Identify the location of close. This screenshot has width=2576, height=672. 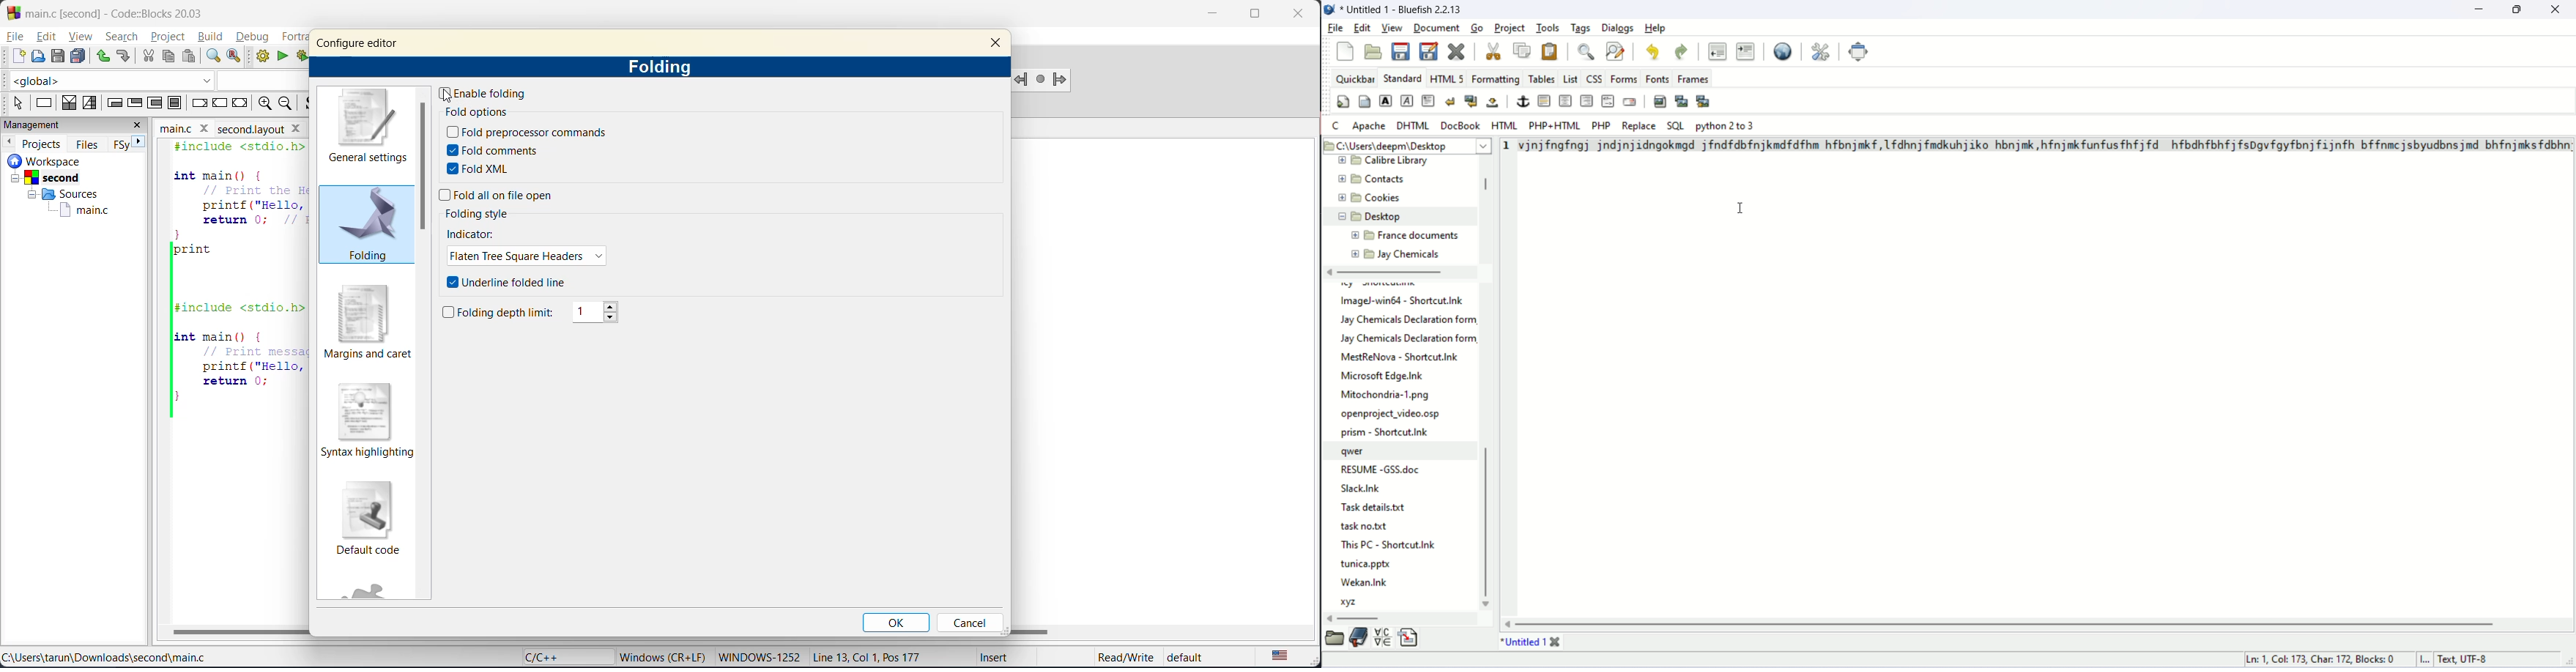
(141, 125).